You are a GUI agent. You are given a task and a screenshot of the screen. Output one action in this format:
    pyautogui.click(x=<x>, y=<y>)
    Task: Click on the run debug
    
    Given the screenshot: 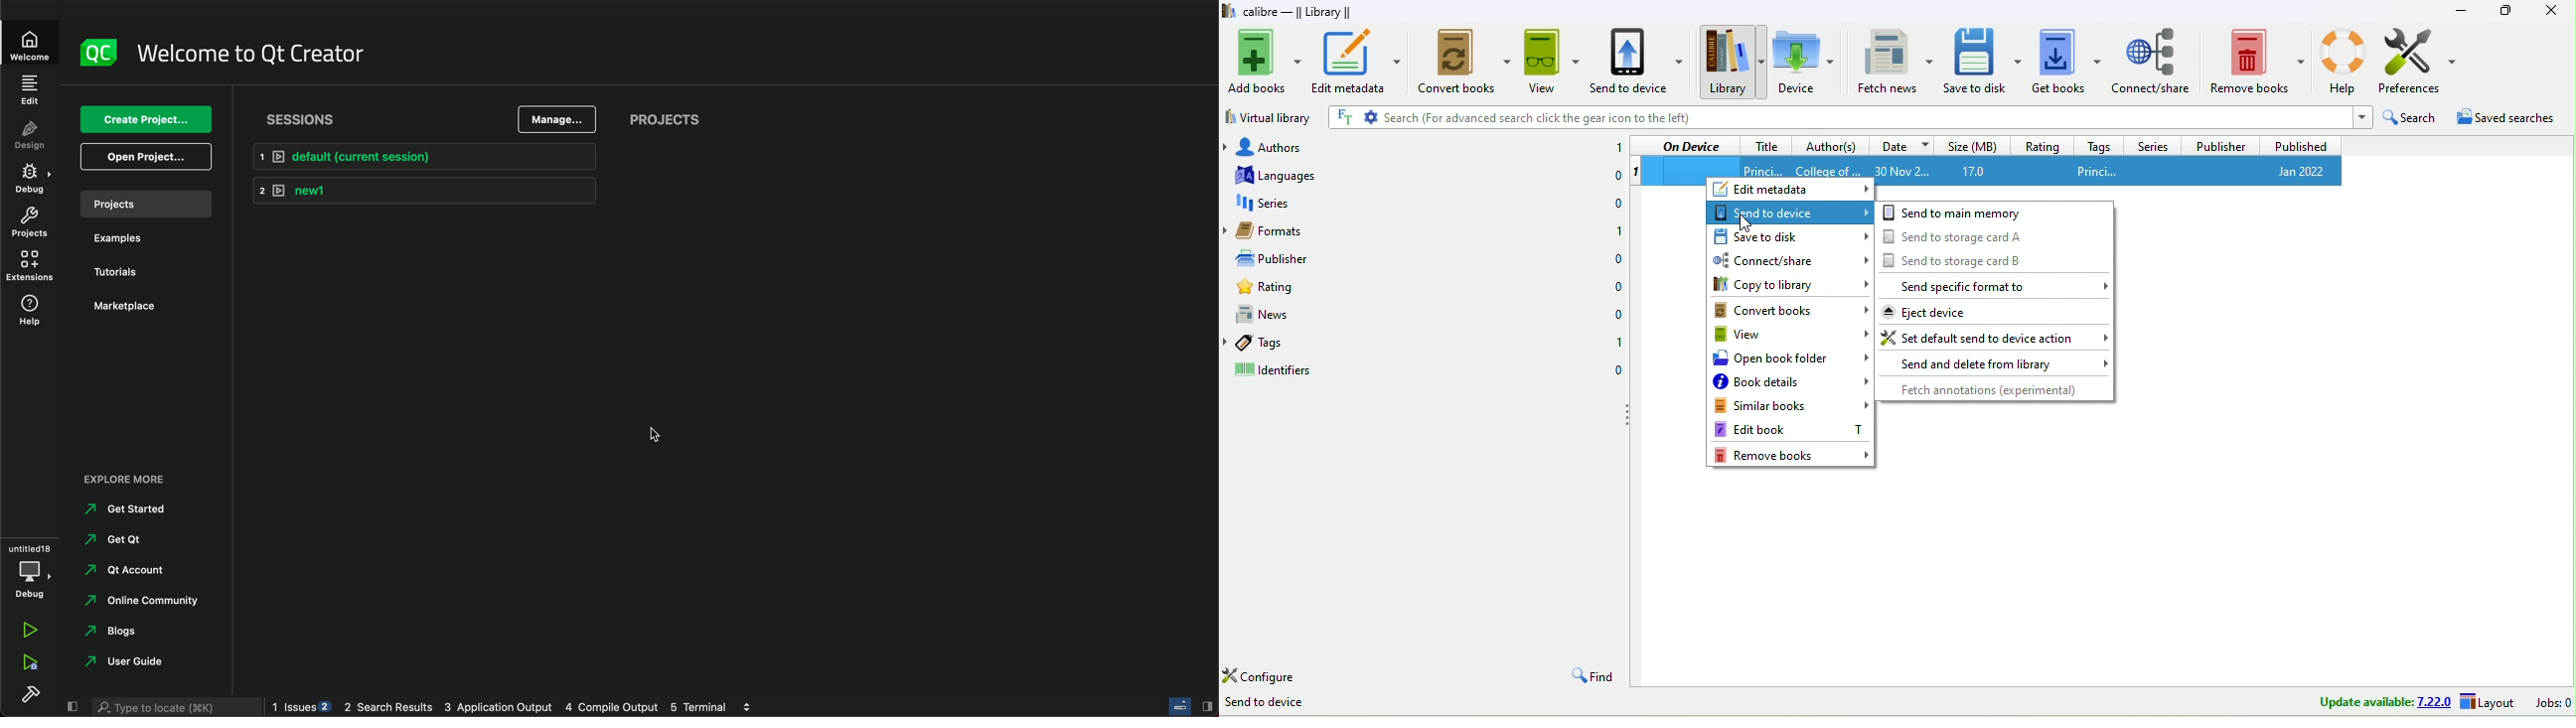 What is the action you would take?
    pyautogui.click(x=28, y=663)
    